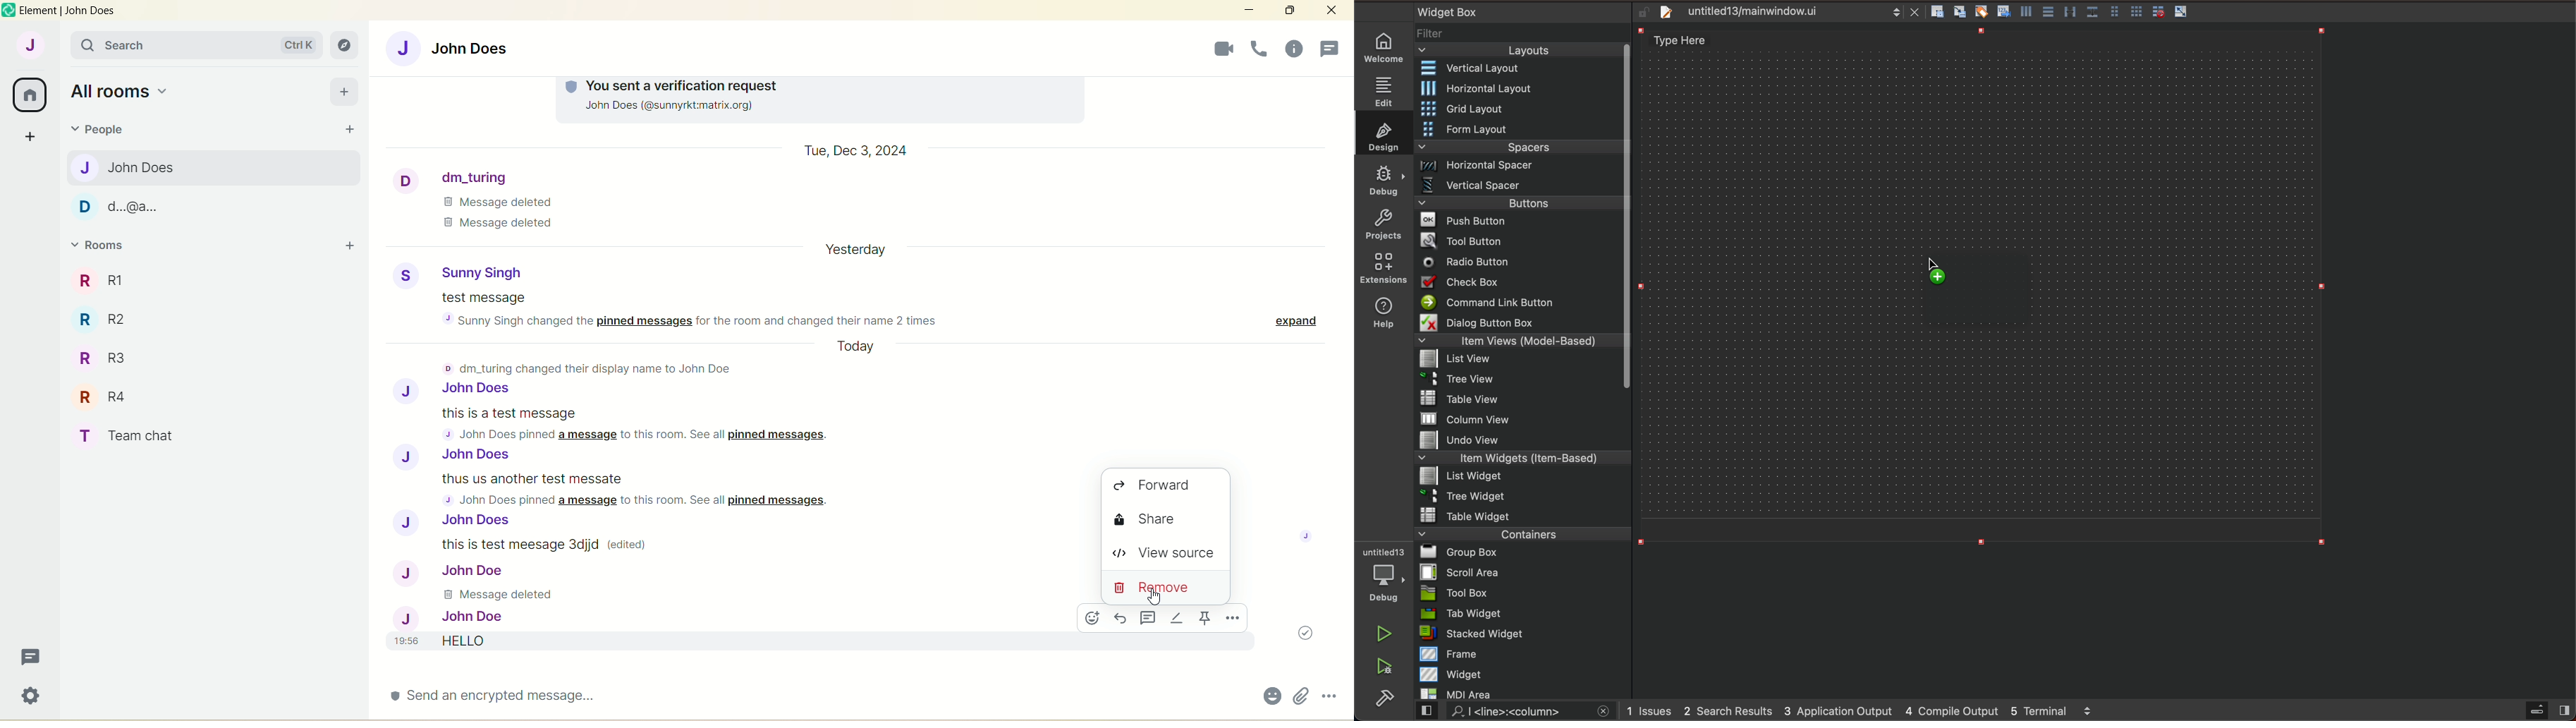 The width and height of the screenshot is (2576, 728). Describe the element at coordinates (350, 128) in the screenshot. I see `start chat` at that location.